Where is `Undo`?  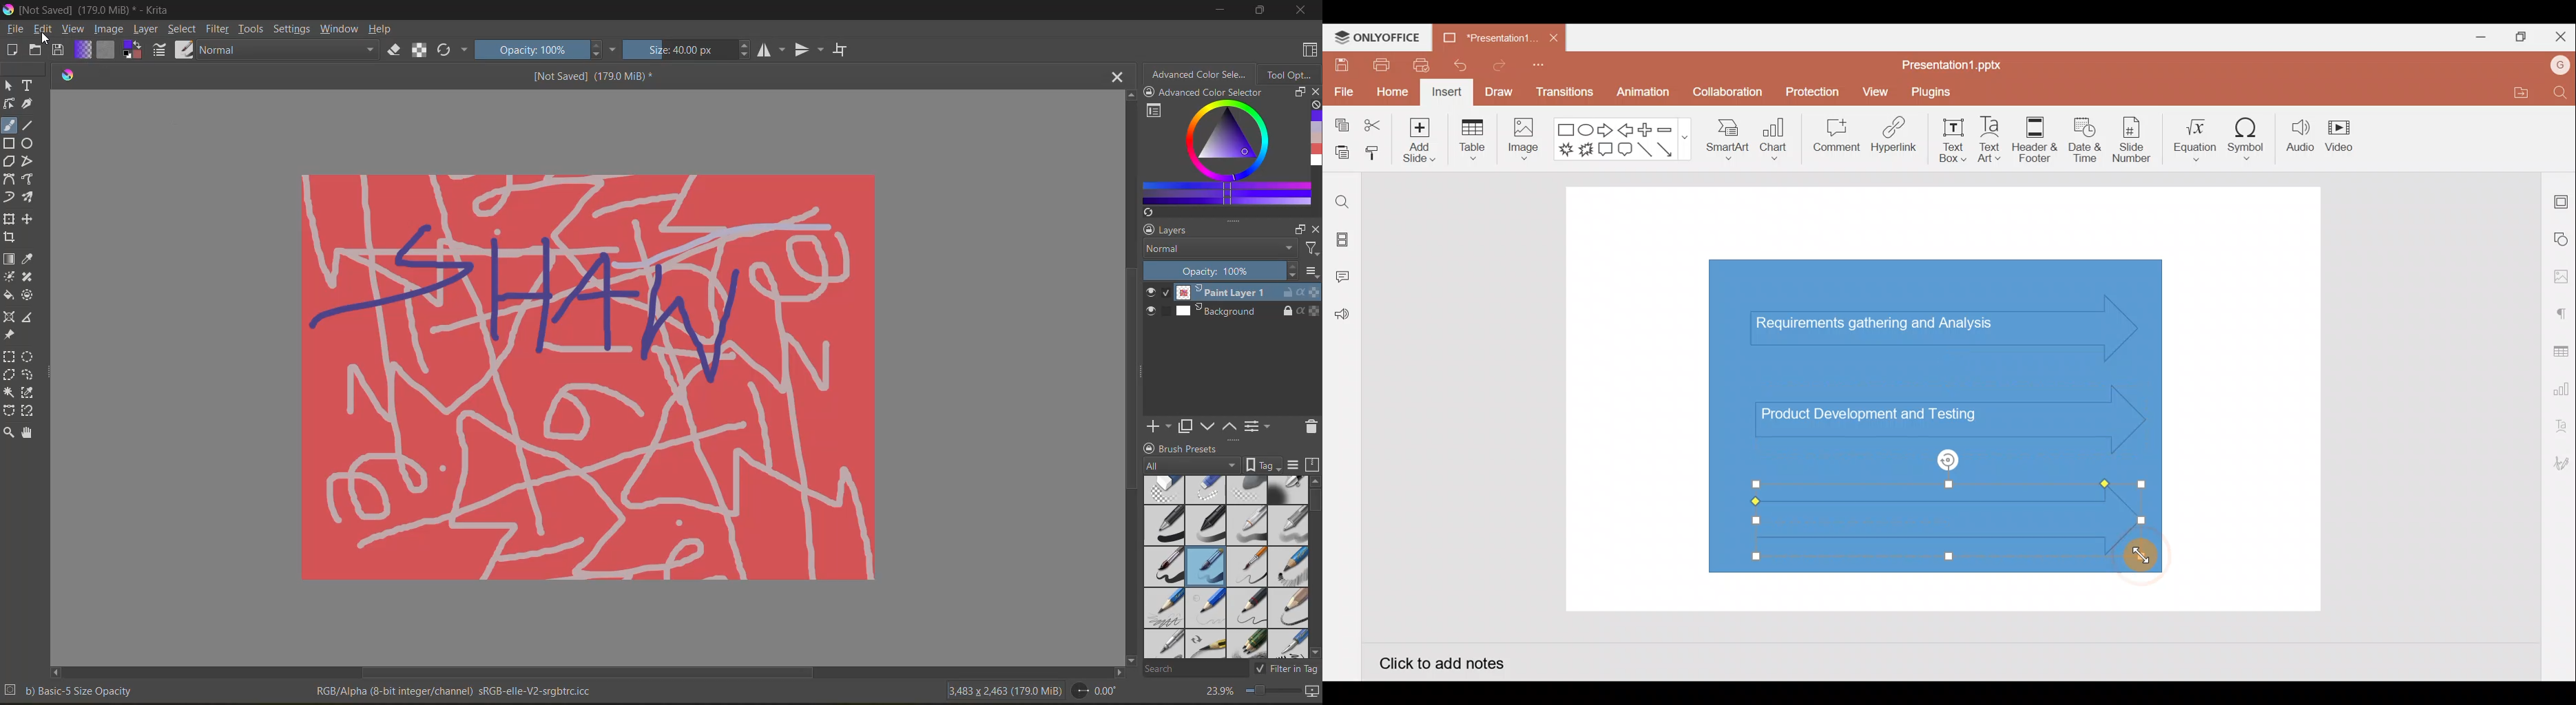
Undo is located at coordinates (1455, 65).